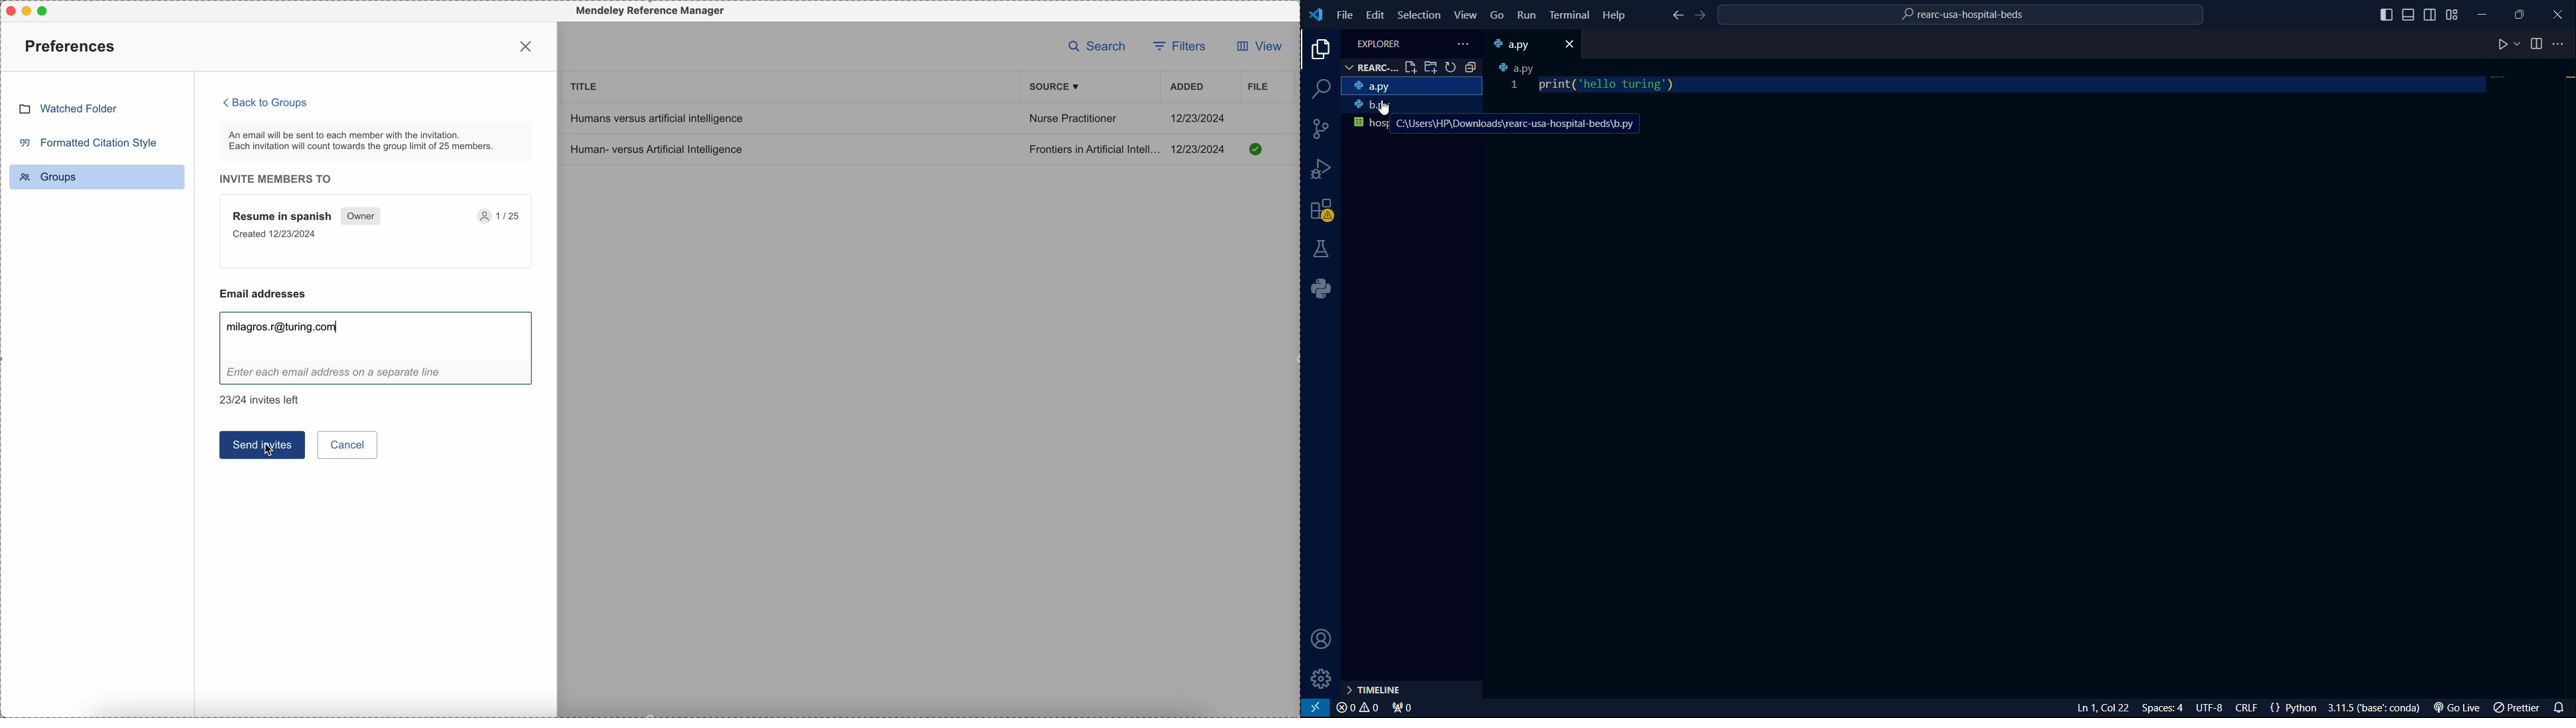 This screenshot has height=728, width=2576. What do you see at coordinates (262, 400) in the screenshot?
I see `24/24 invites left` at bounding box center [262, 400].